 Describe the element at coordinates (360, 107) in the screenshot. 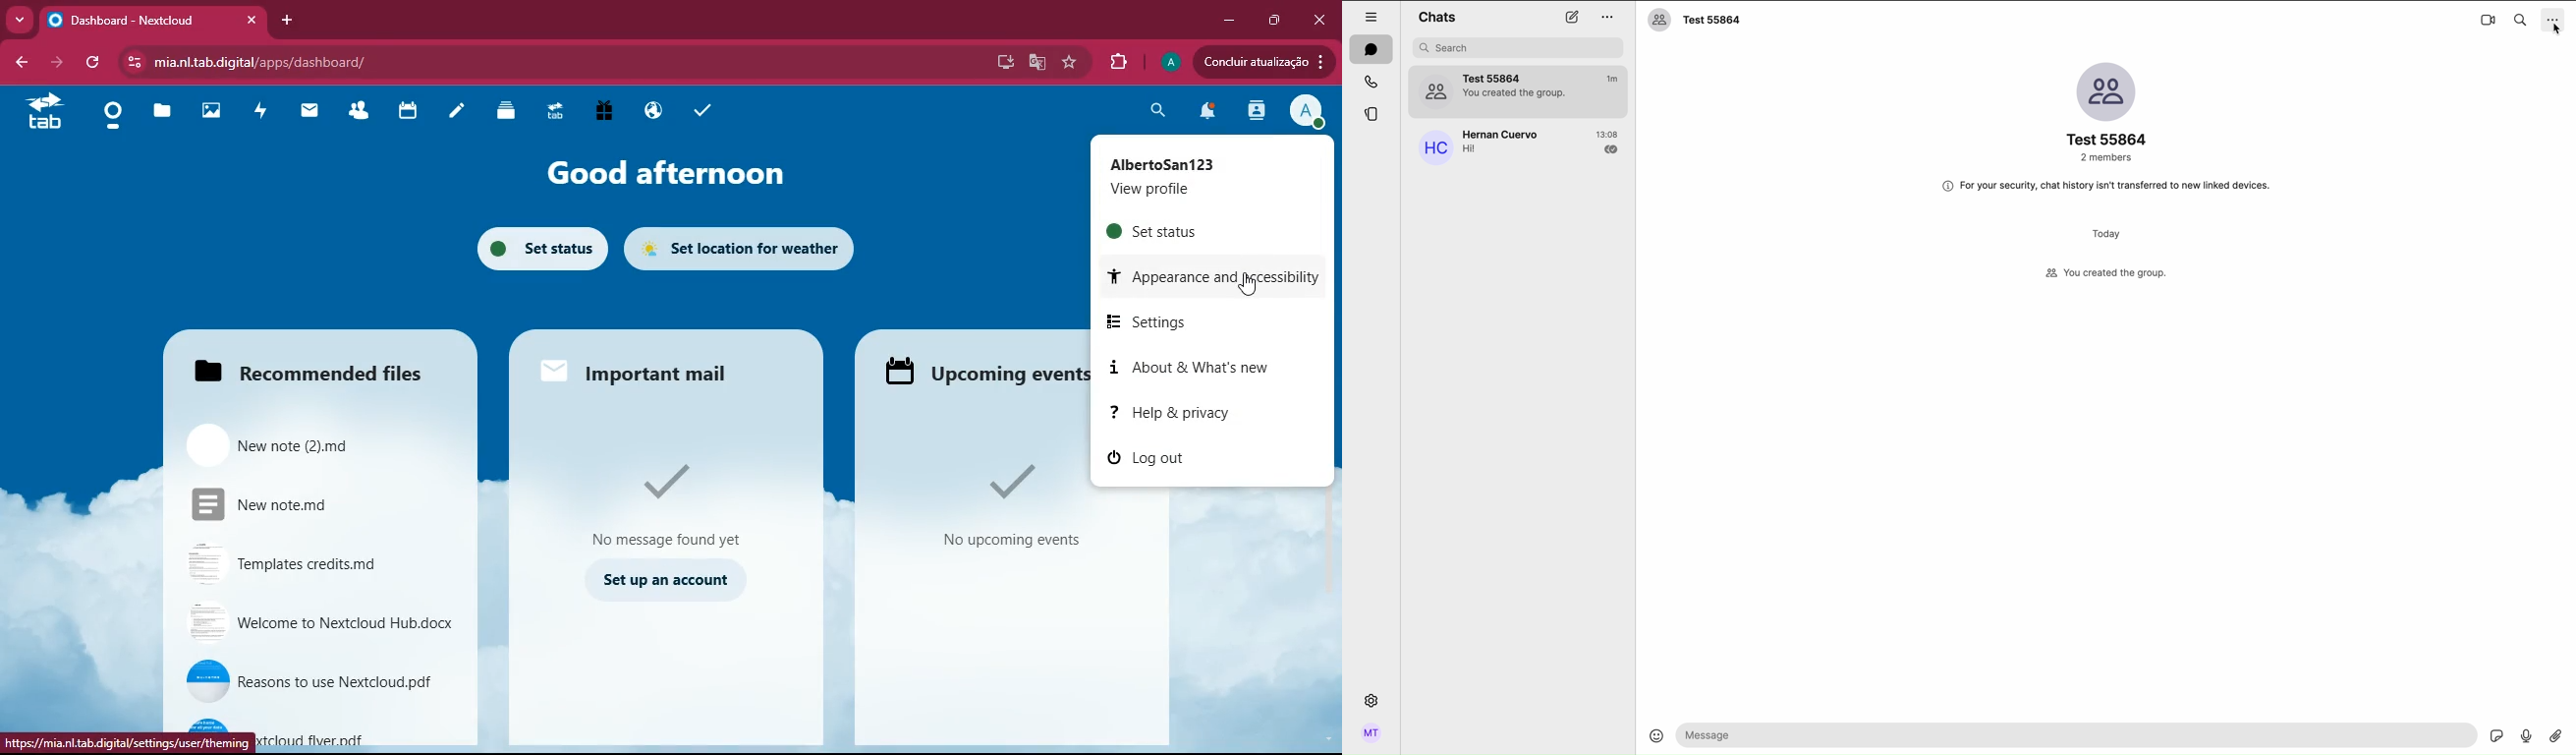

I see `friends` at that location.